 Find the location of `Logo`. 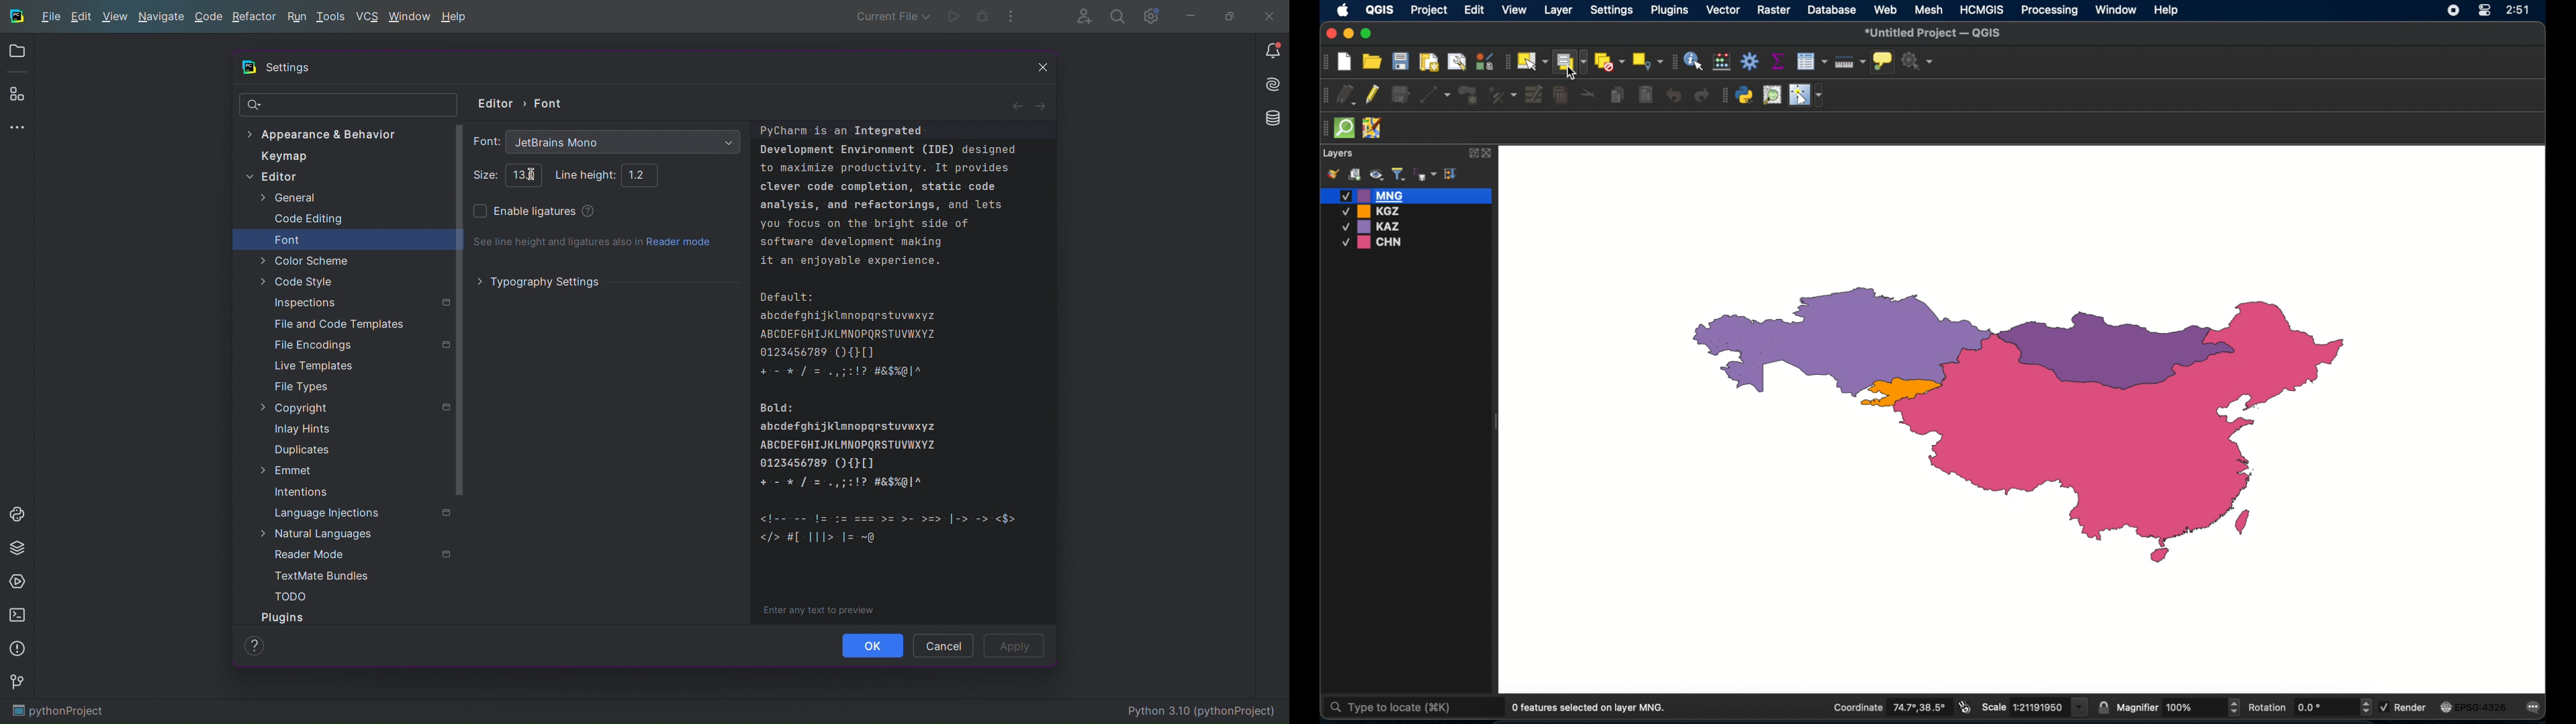

Logo is located at coordinates (16, 15).